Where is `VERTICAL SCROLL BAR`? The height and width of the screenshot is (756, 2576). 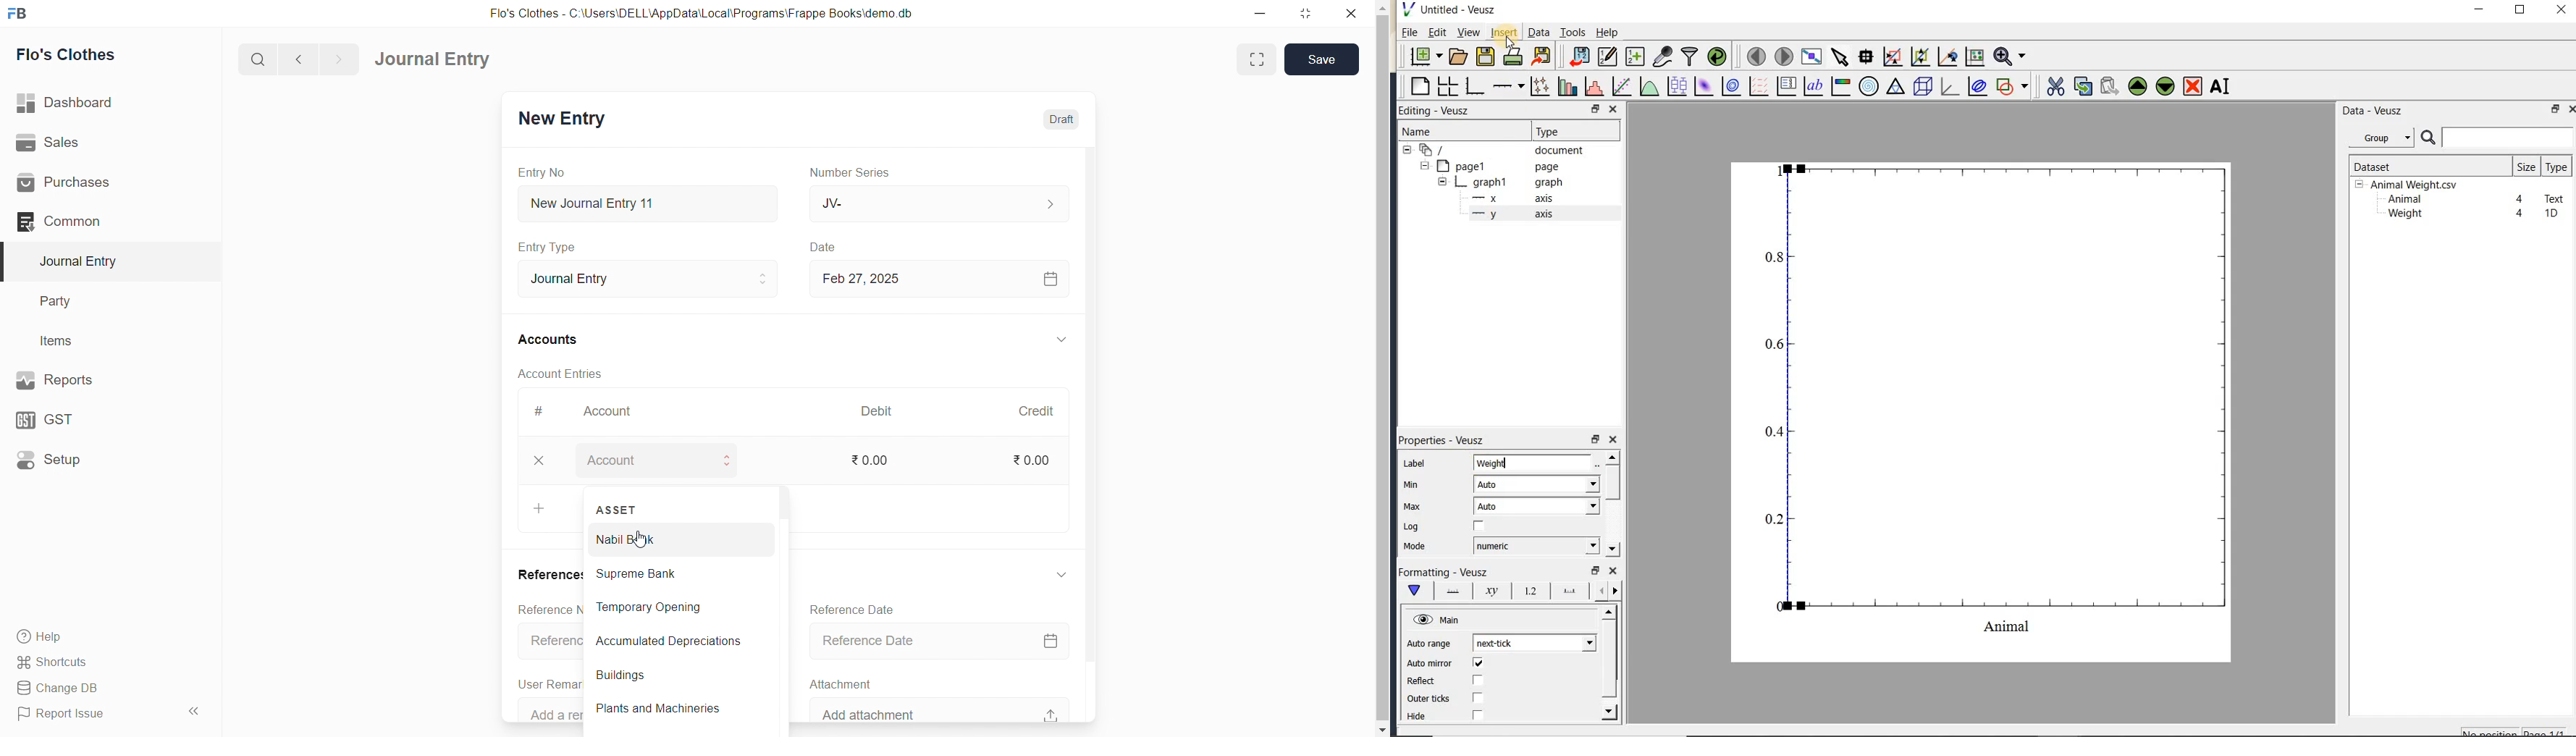 VERTICAL SCROLL BAR is located at coordinates (1096, 434).